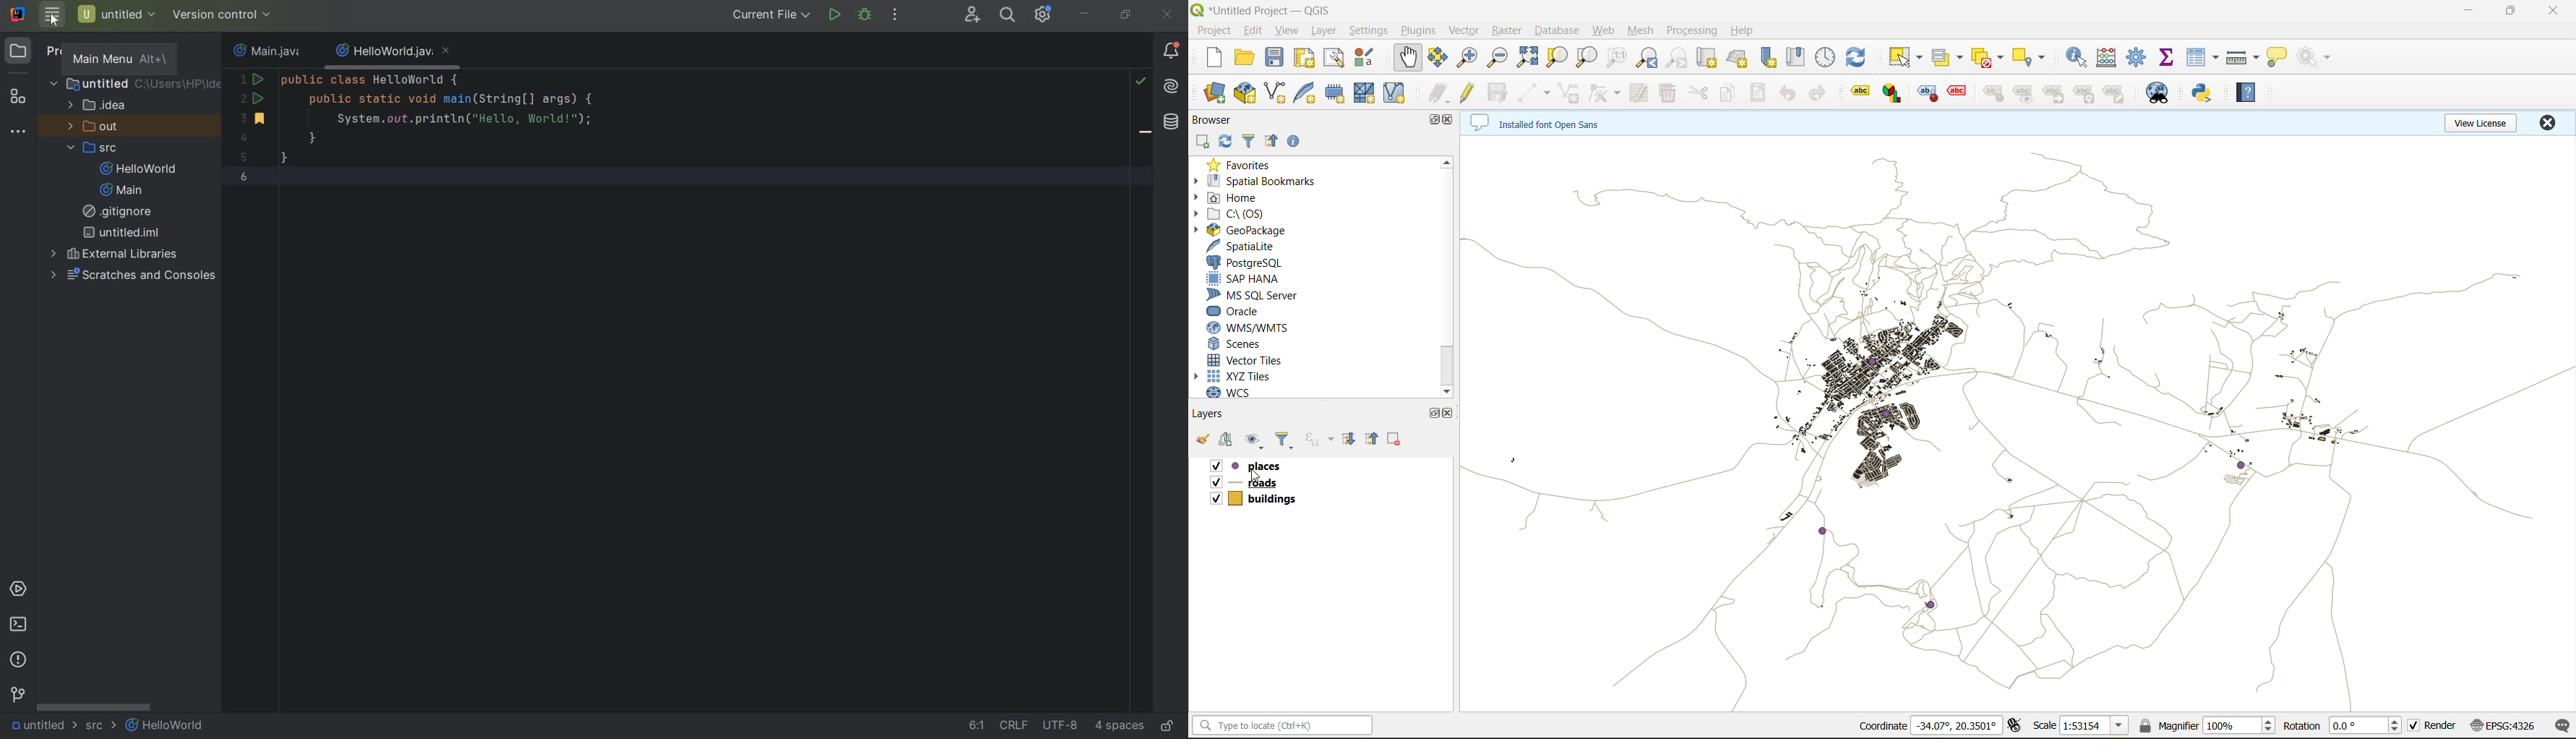 Image resolution: width=2576 pixels, height=756 pixels. I want to click on IDE and Project Settings, so click(1045, 15).